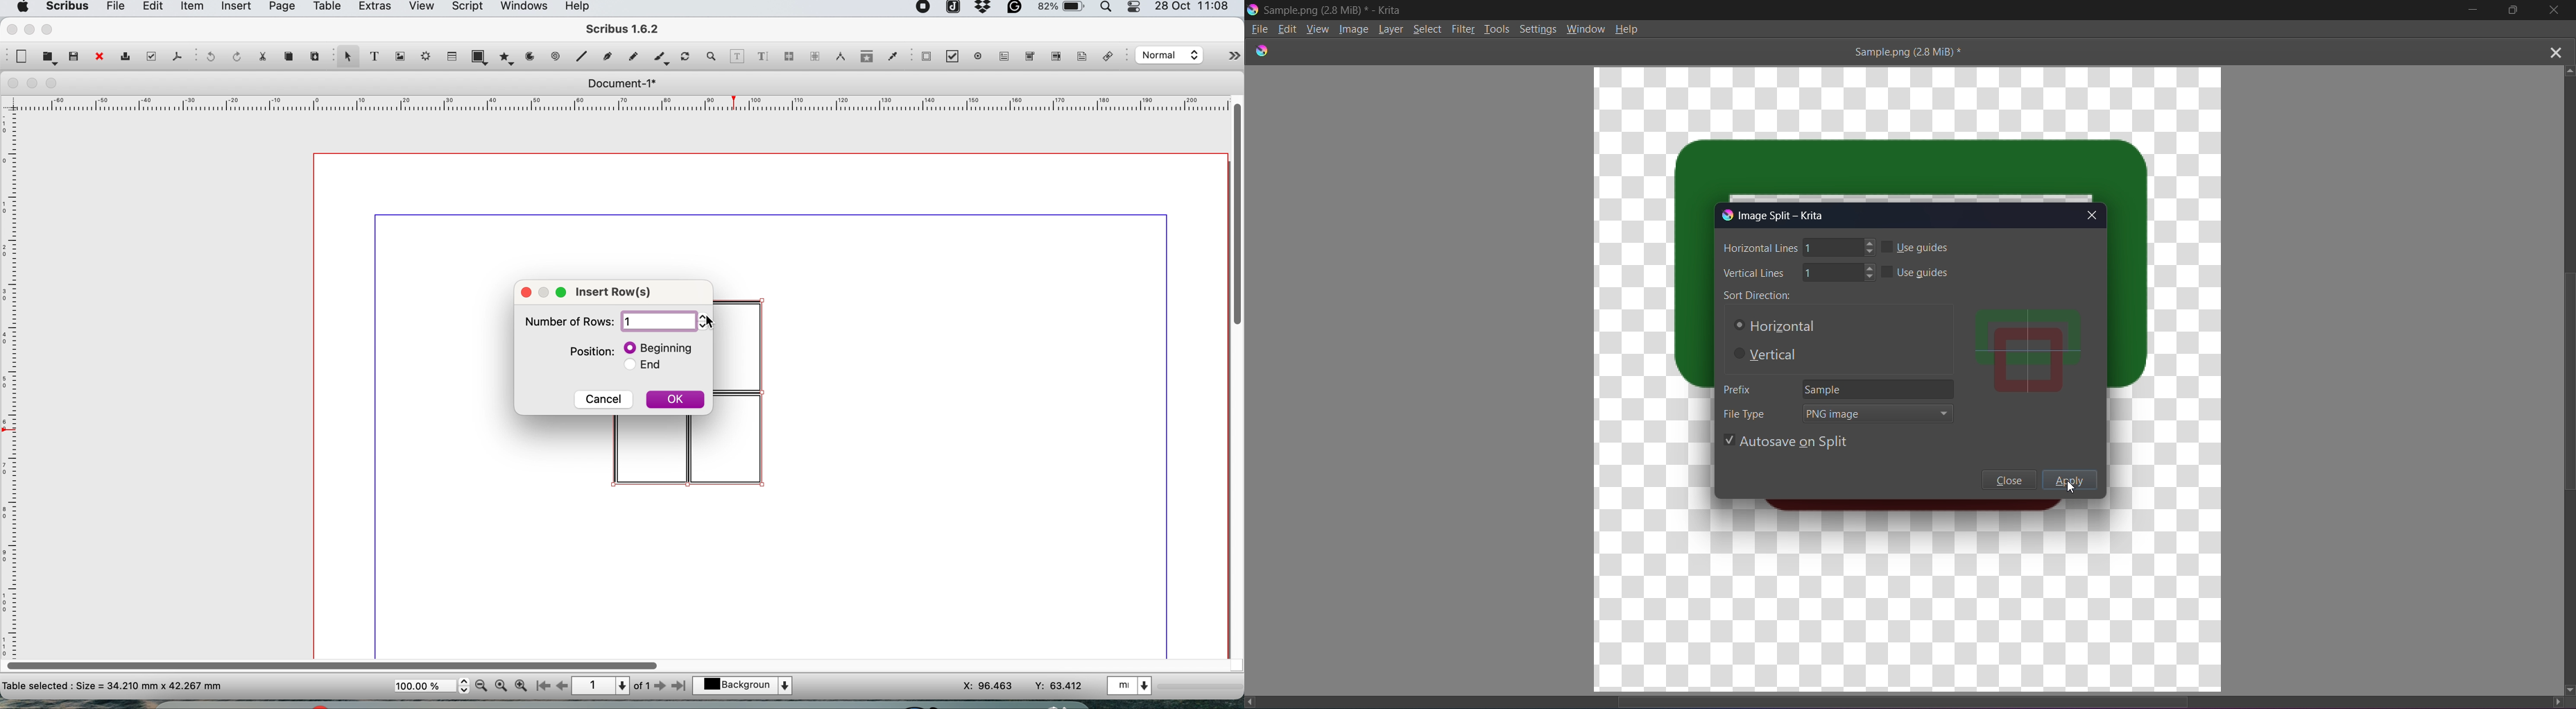  I want to click on text frame, so click(373, 58).